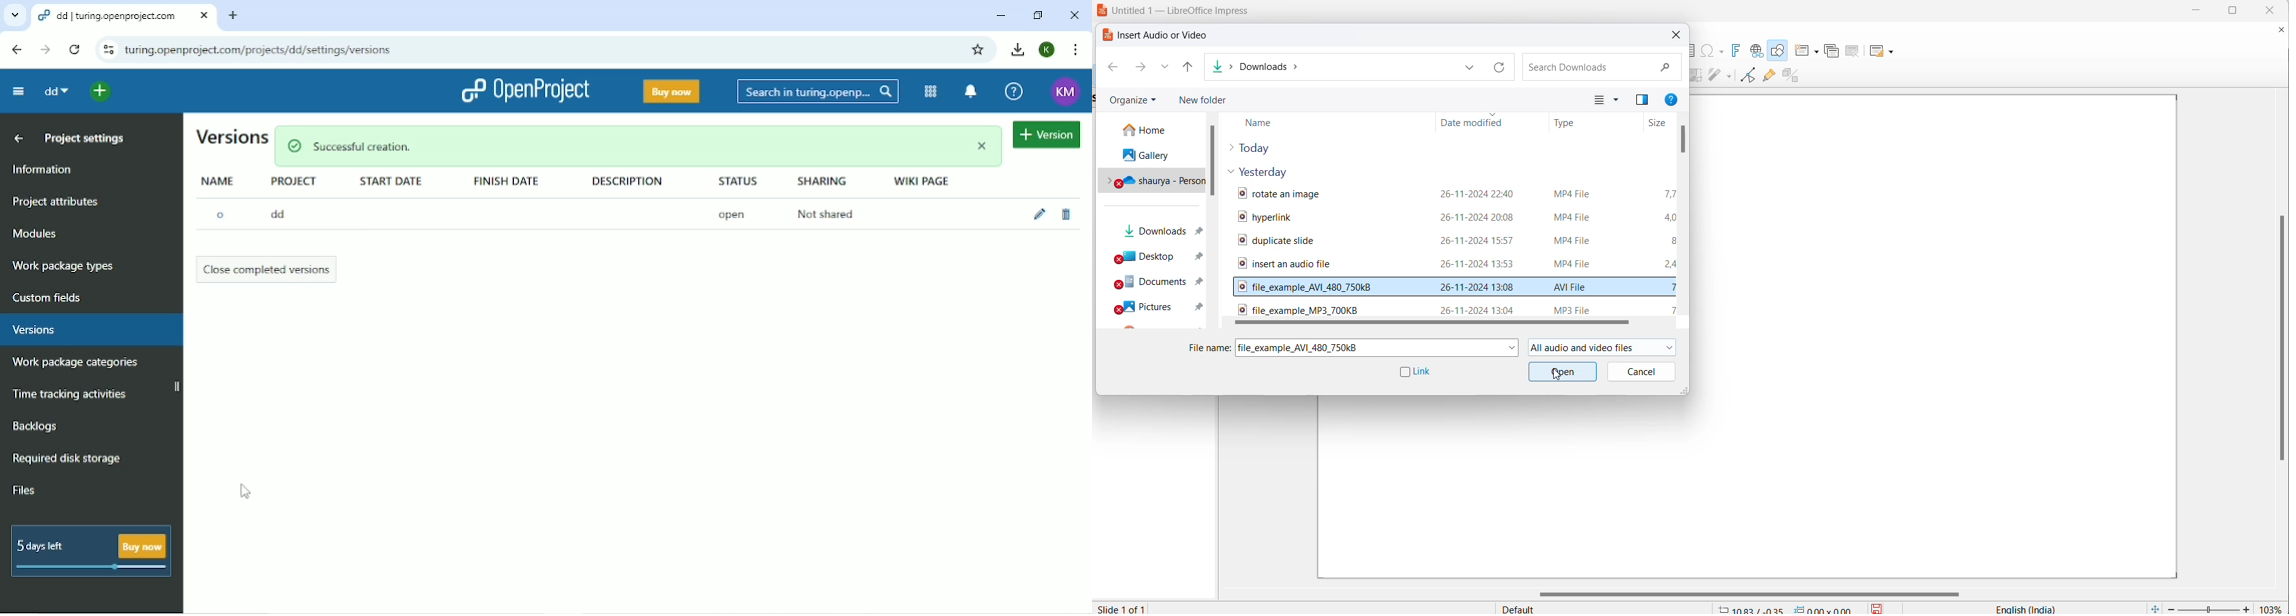 Image resolution: width=2296 pixels, height=616 pixels. Describe the element at coordinates (1598, 101) in the screenshot. I see `change view` at that location.